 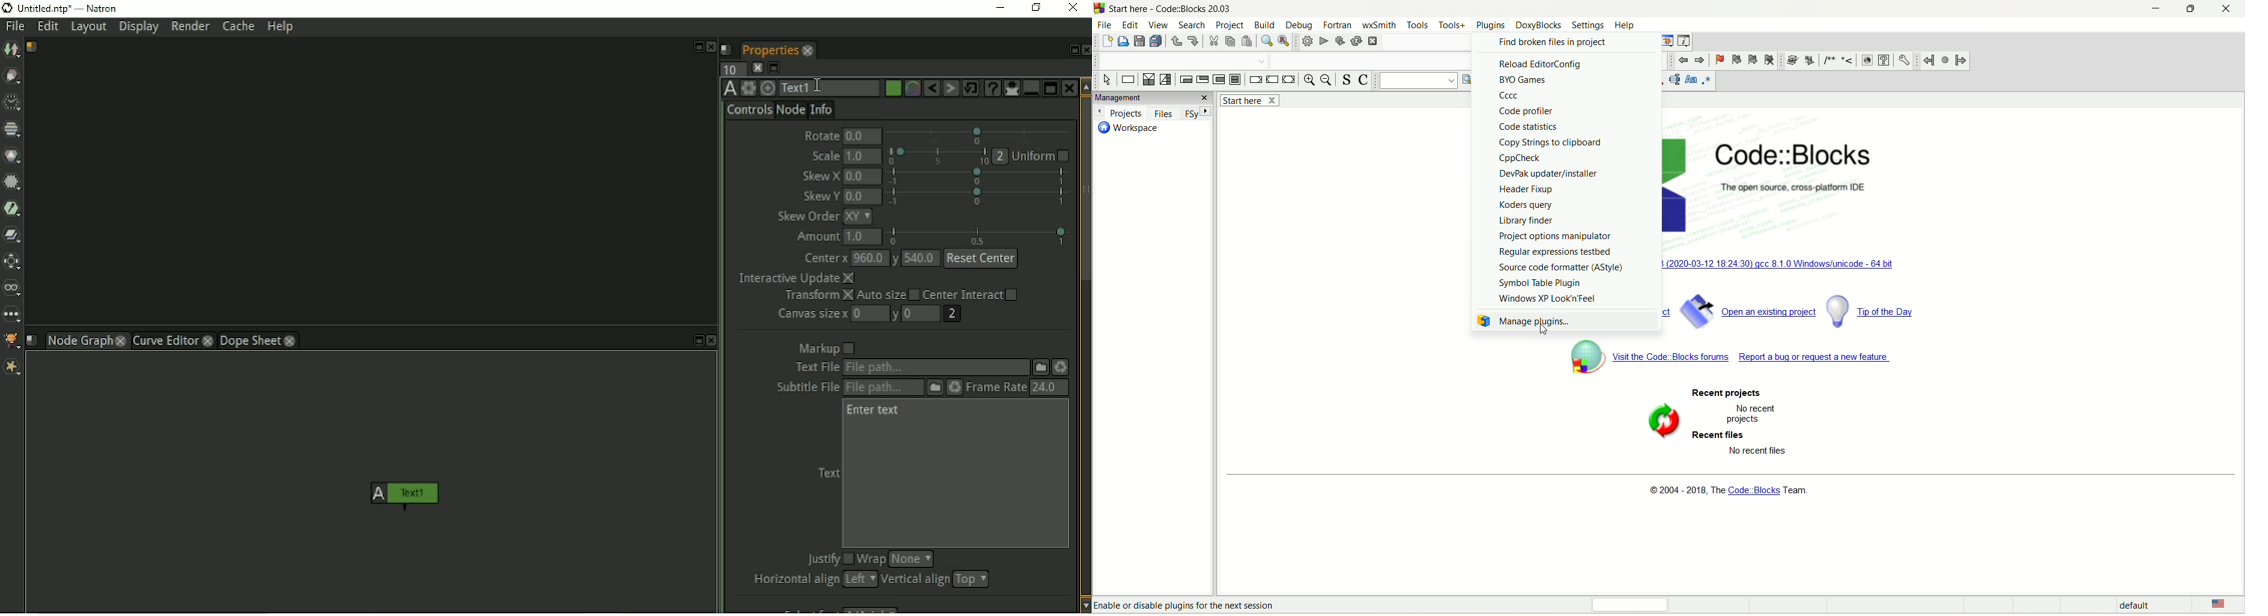 What do you see at coordinates (1324, 41) in the screenshot?
I see `run` at bounding box center [1324, 41].